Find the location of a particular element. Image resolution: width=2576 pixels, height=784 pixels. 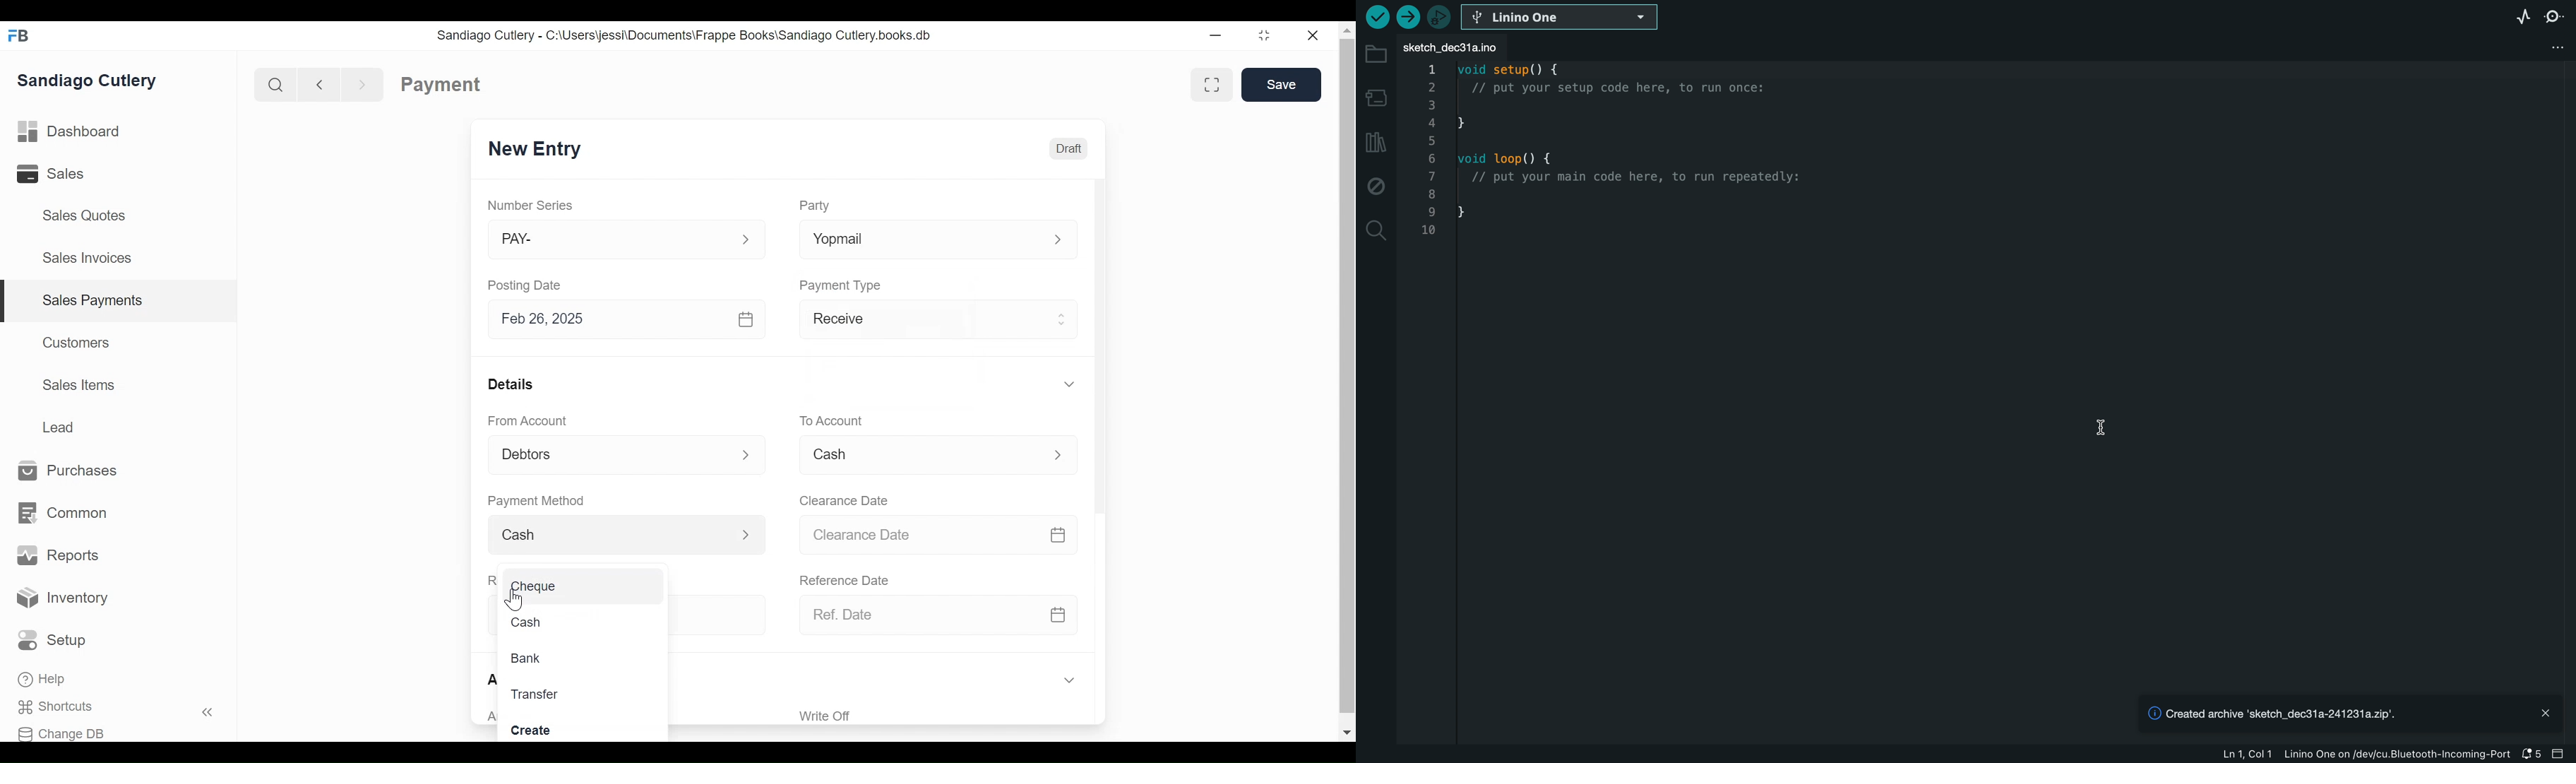

Navigate forward is located at coordinates (363, 83).